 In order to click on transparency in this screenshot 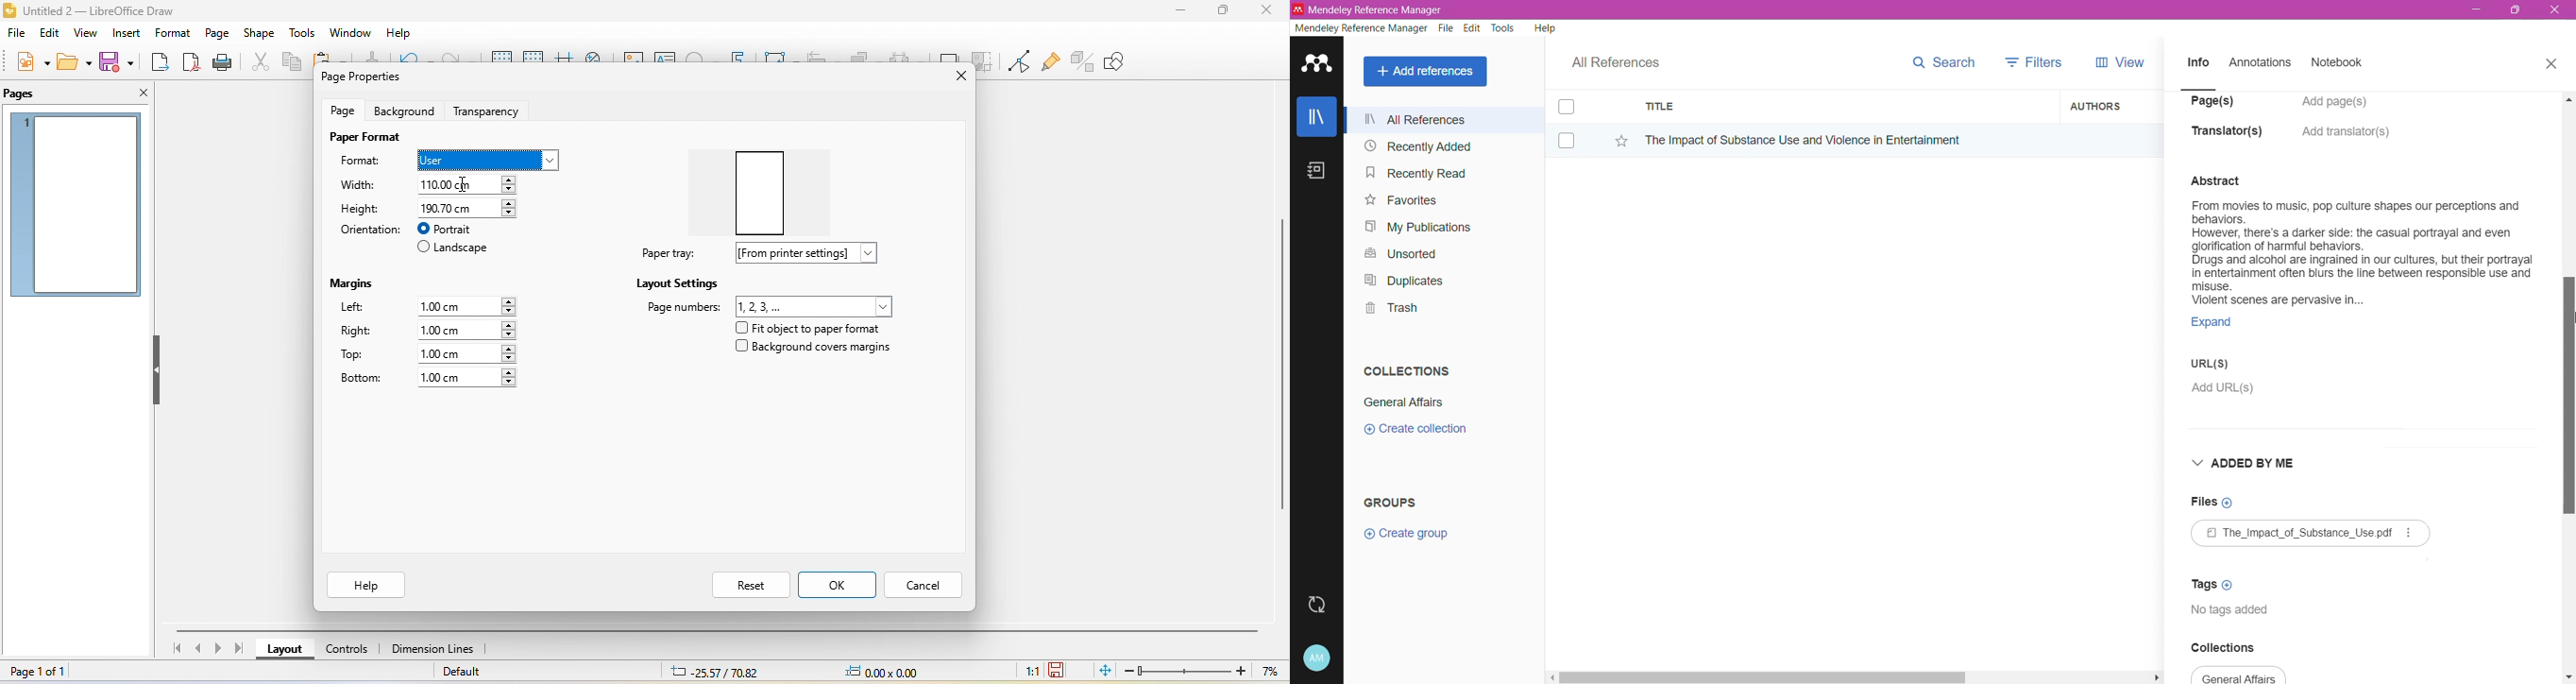, I will do `click(491, 109)`.